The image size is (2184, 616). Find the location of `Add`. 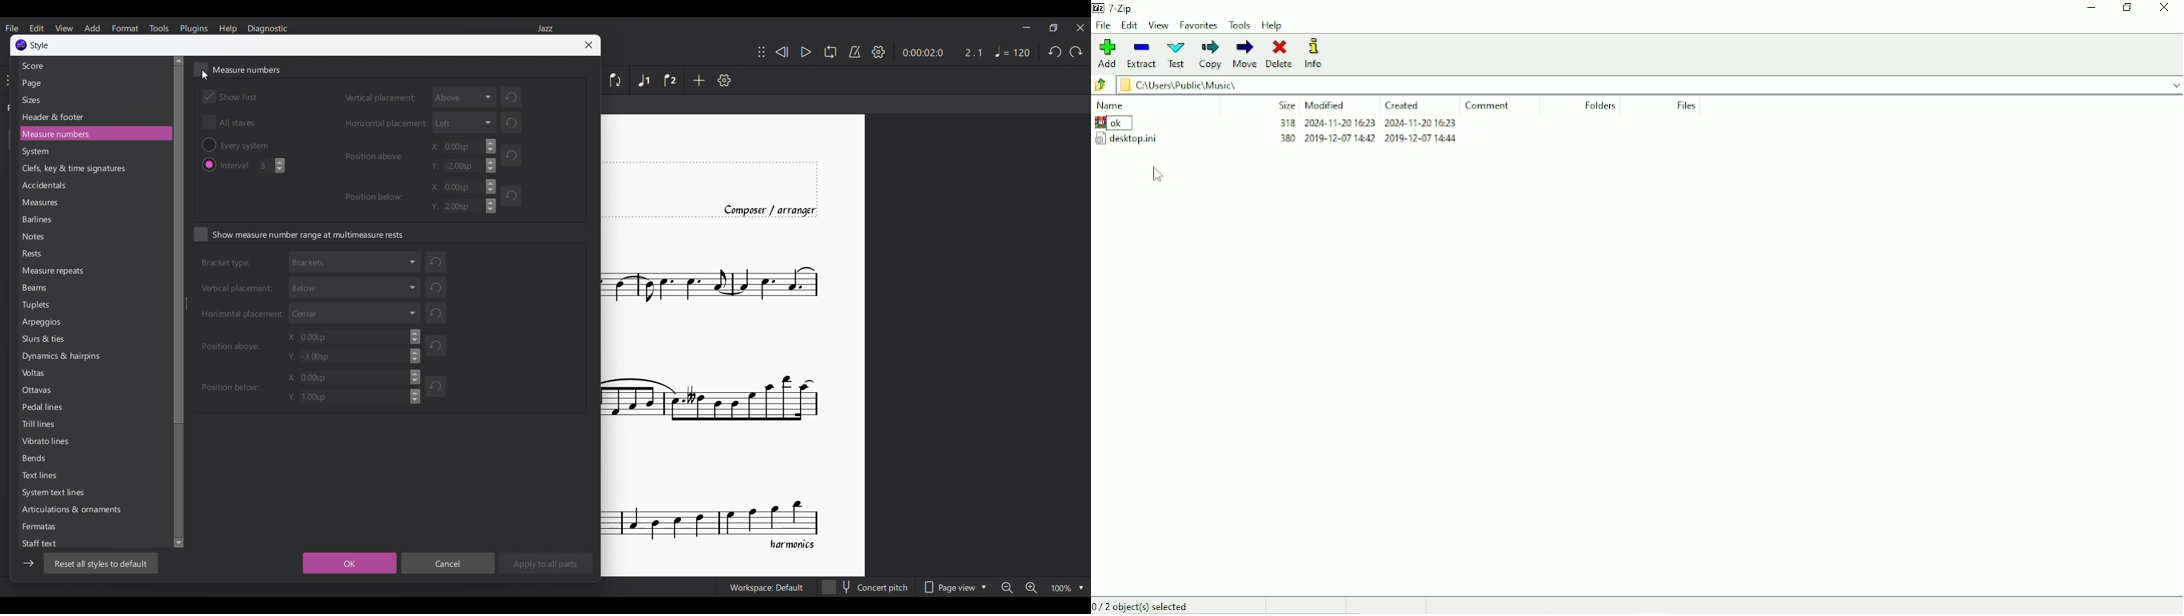

Add is located at coordinates (1106, 54).